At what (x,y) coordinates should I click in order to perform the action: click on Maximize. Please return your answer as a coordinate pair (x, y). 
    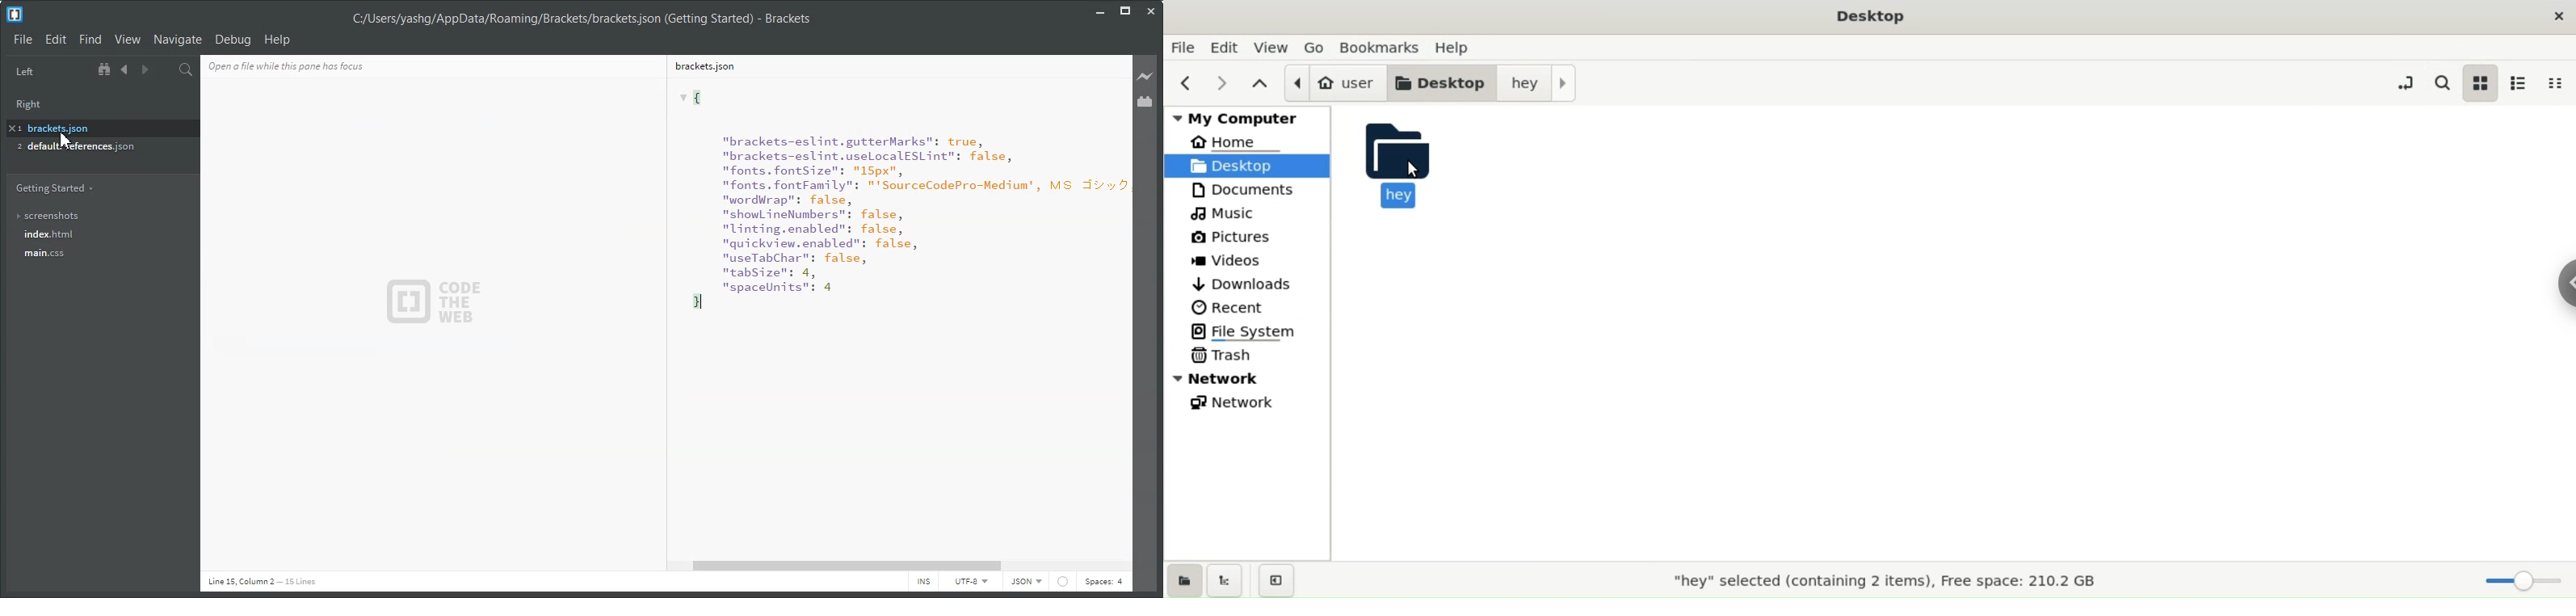
    Looking at the image, I should click on (1125, 11).